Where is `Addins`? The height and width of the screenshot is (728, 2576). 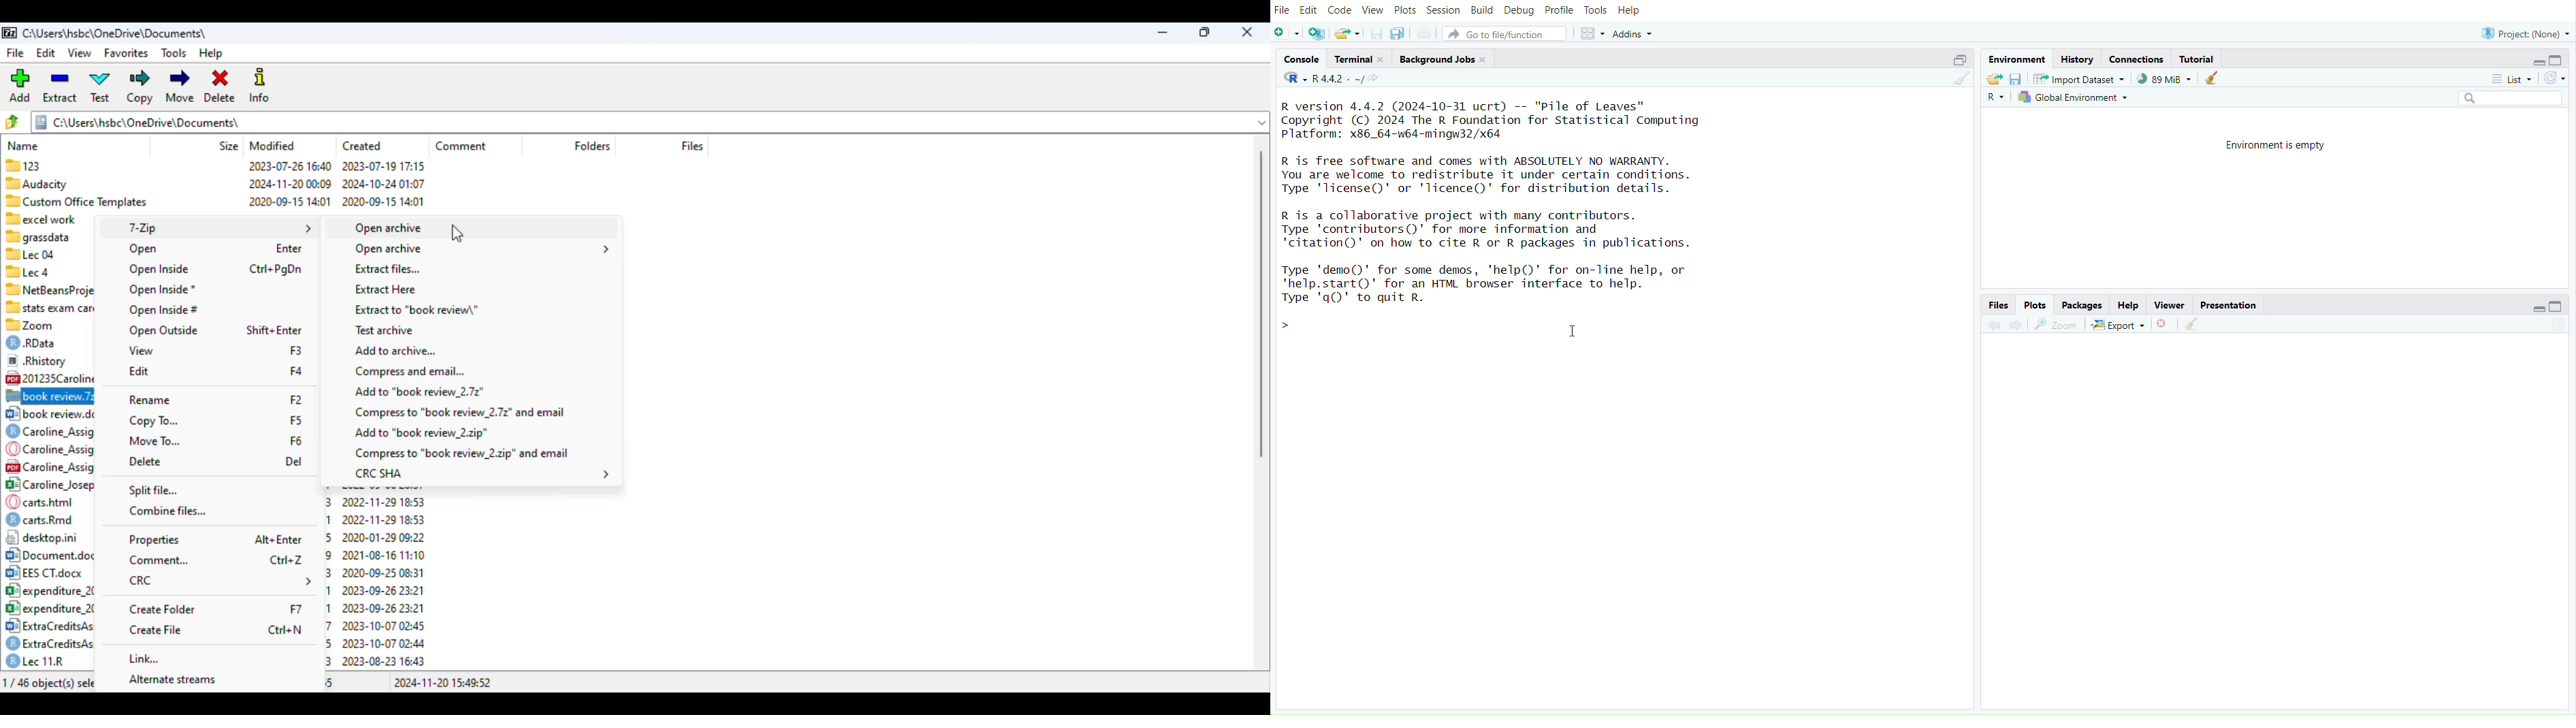 Addins is located at coordinates (1633, 32).